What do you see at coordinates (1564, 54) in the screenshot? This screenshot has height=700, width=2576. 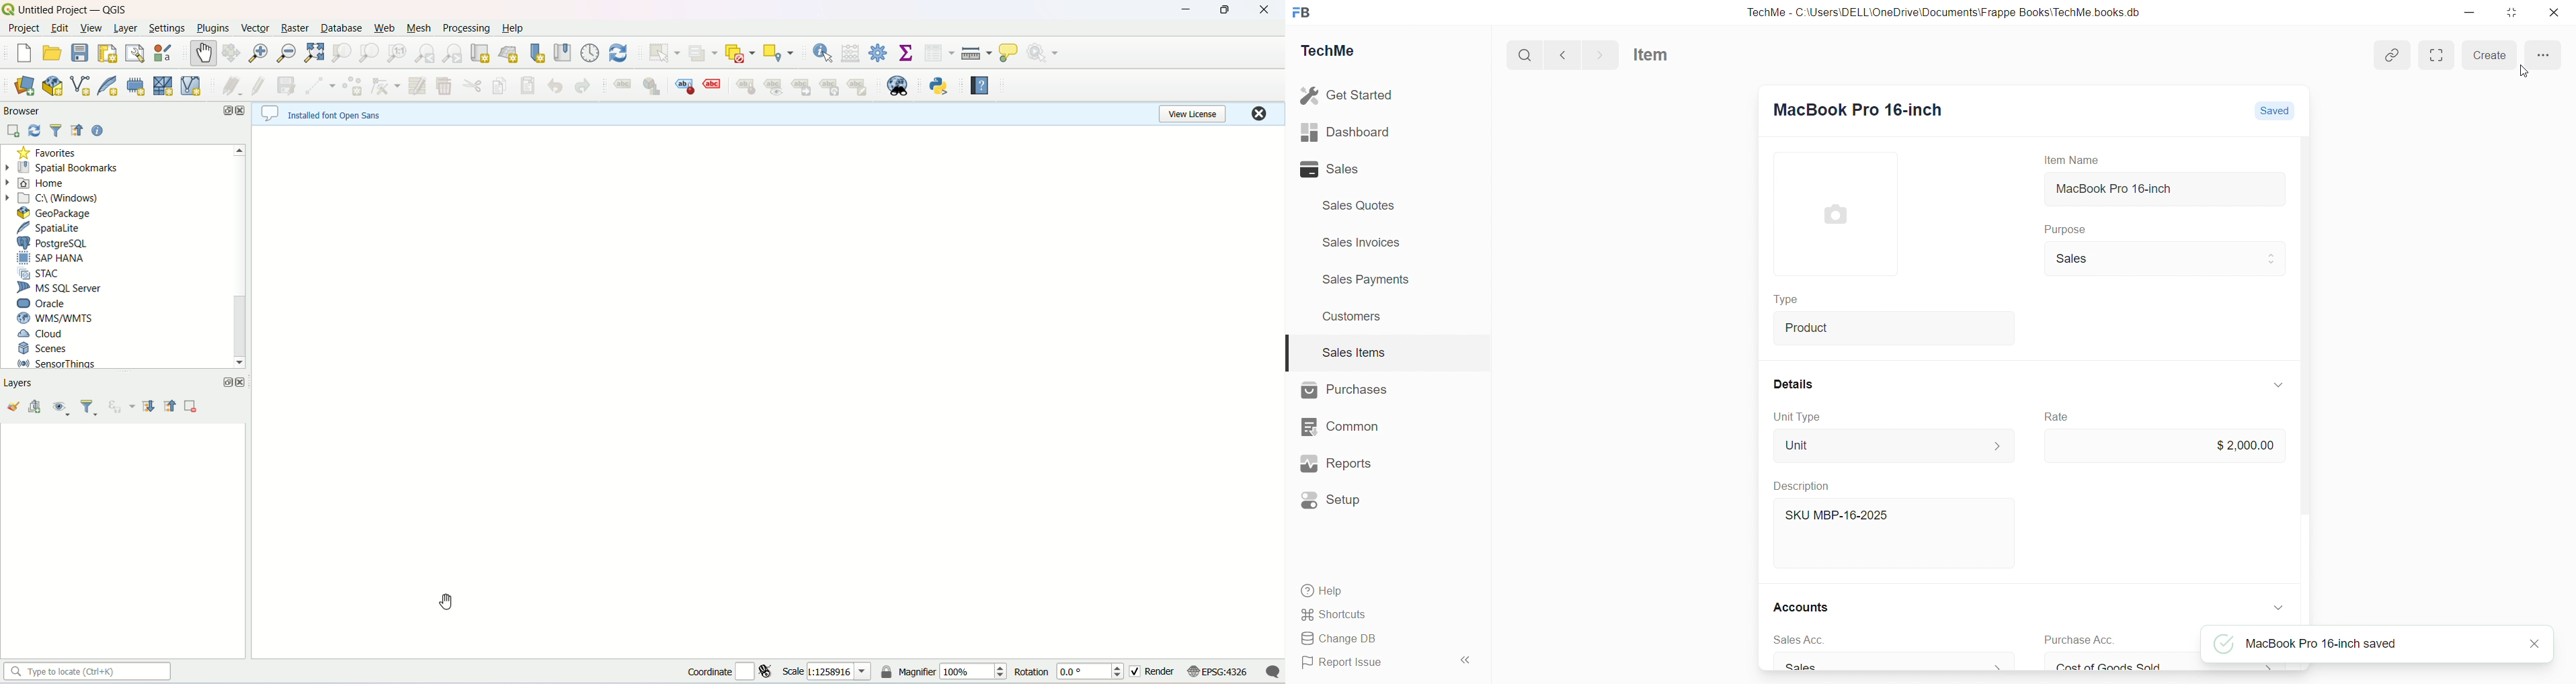 I see `back` at bounding box center [1564, 54].